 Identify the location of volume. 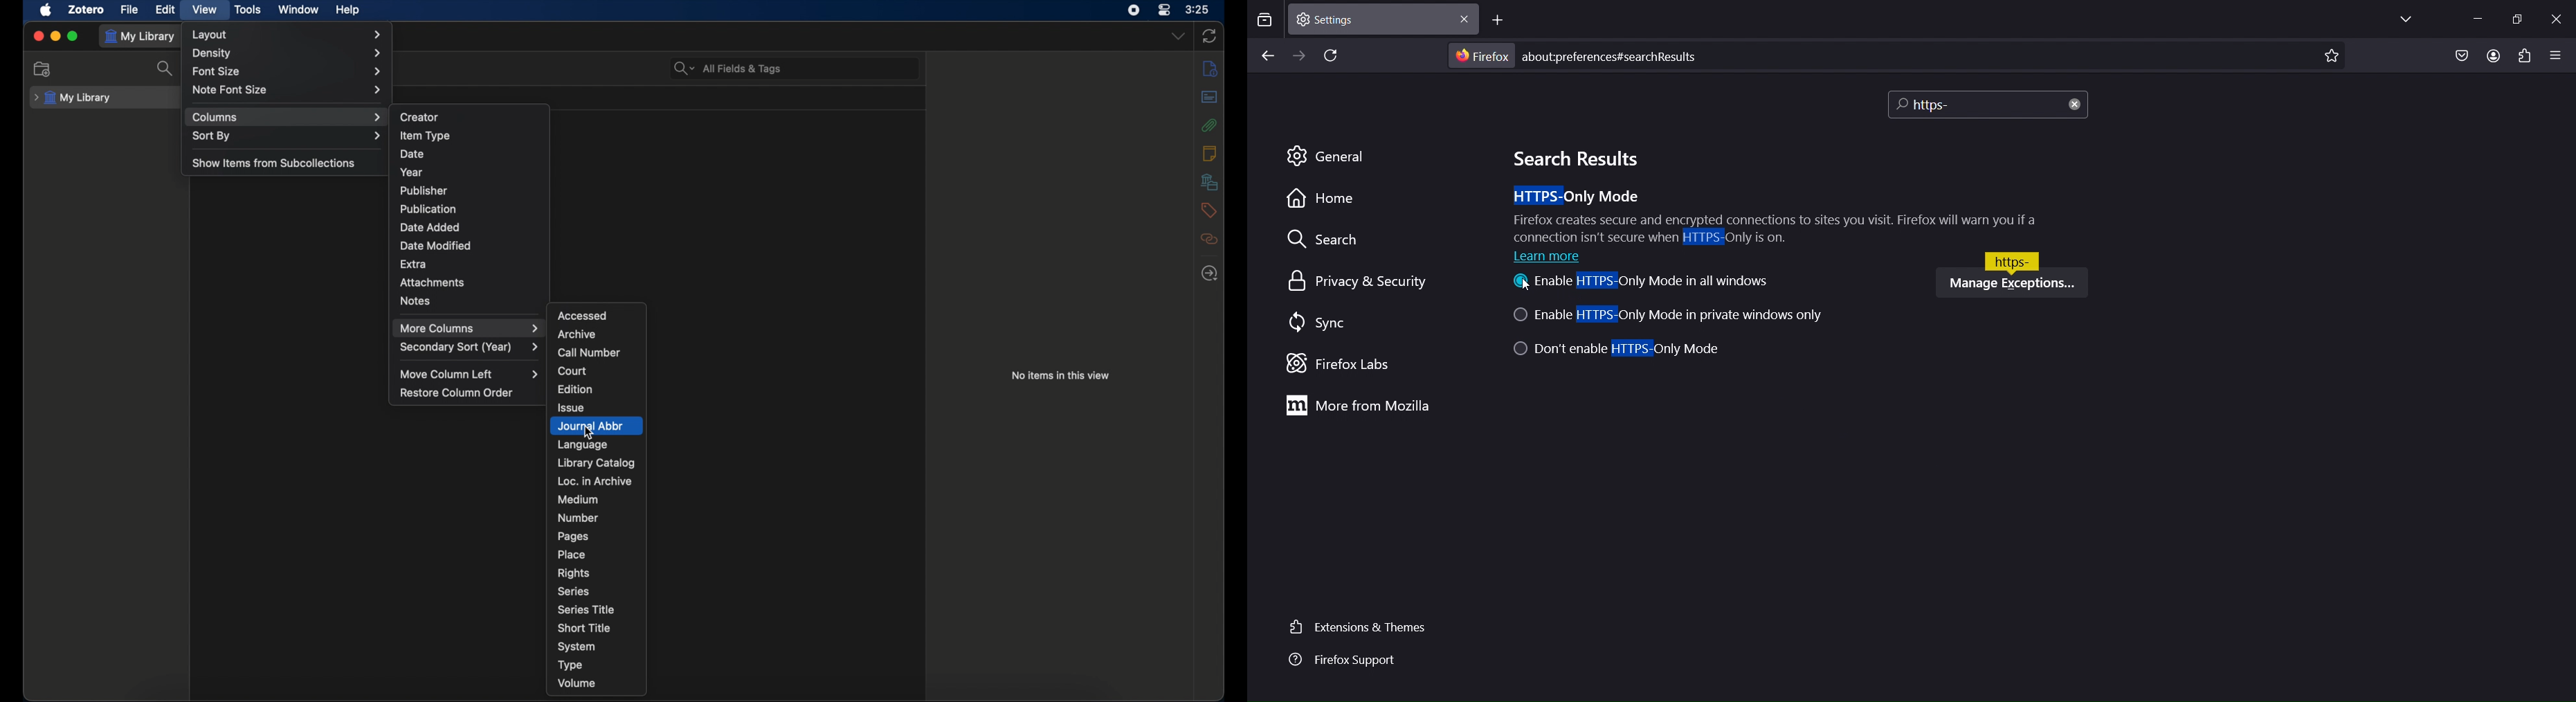
(577, 682).